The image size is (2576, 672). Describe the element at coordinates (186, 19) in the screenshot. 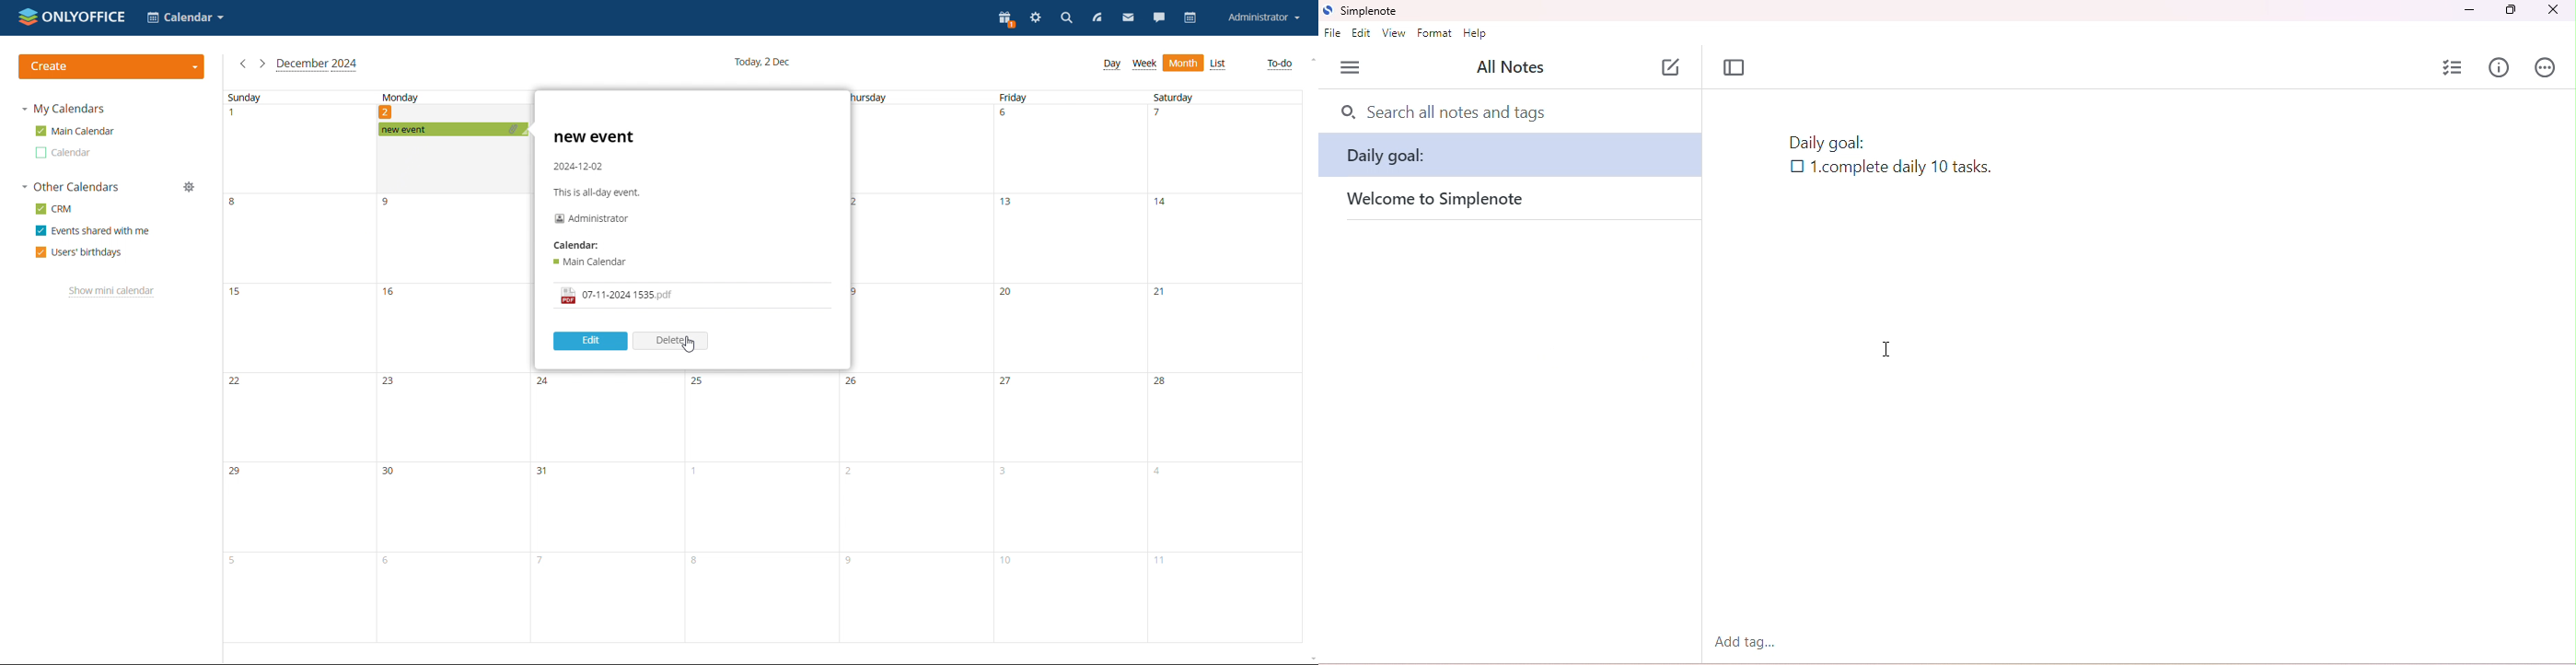

I see `Calendar` at that location.